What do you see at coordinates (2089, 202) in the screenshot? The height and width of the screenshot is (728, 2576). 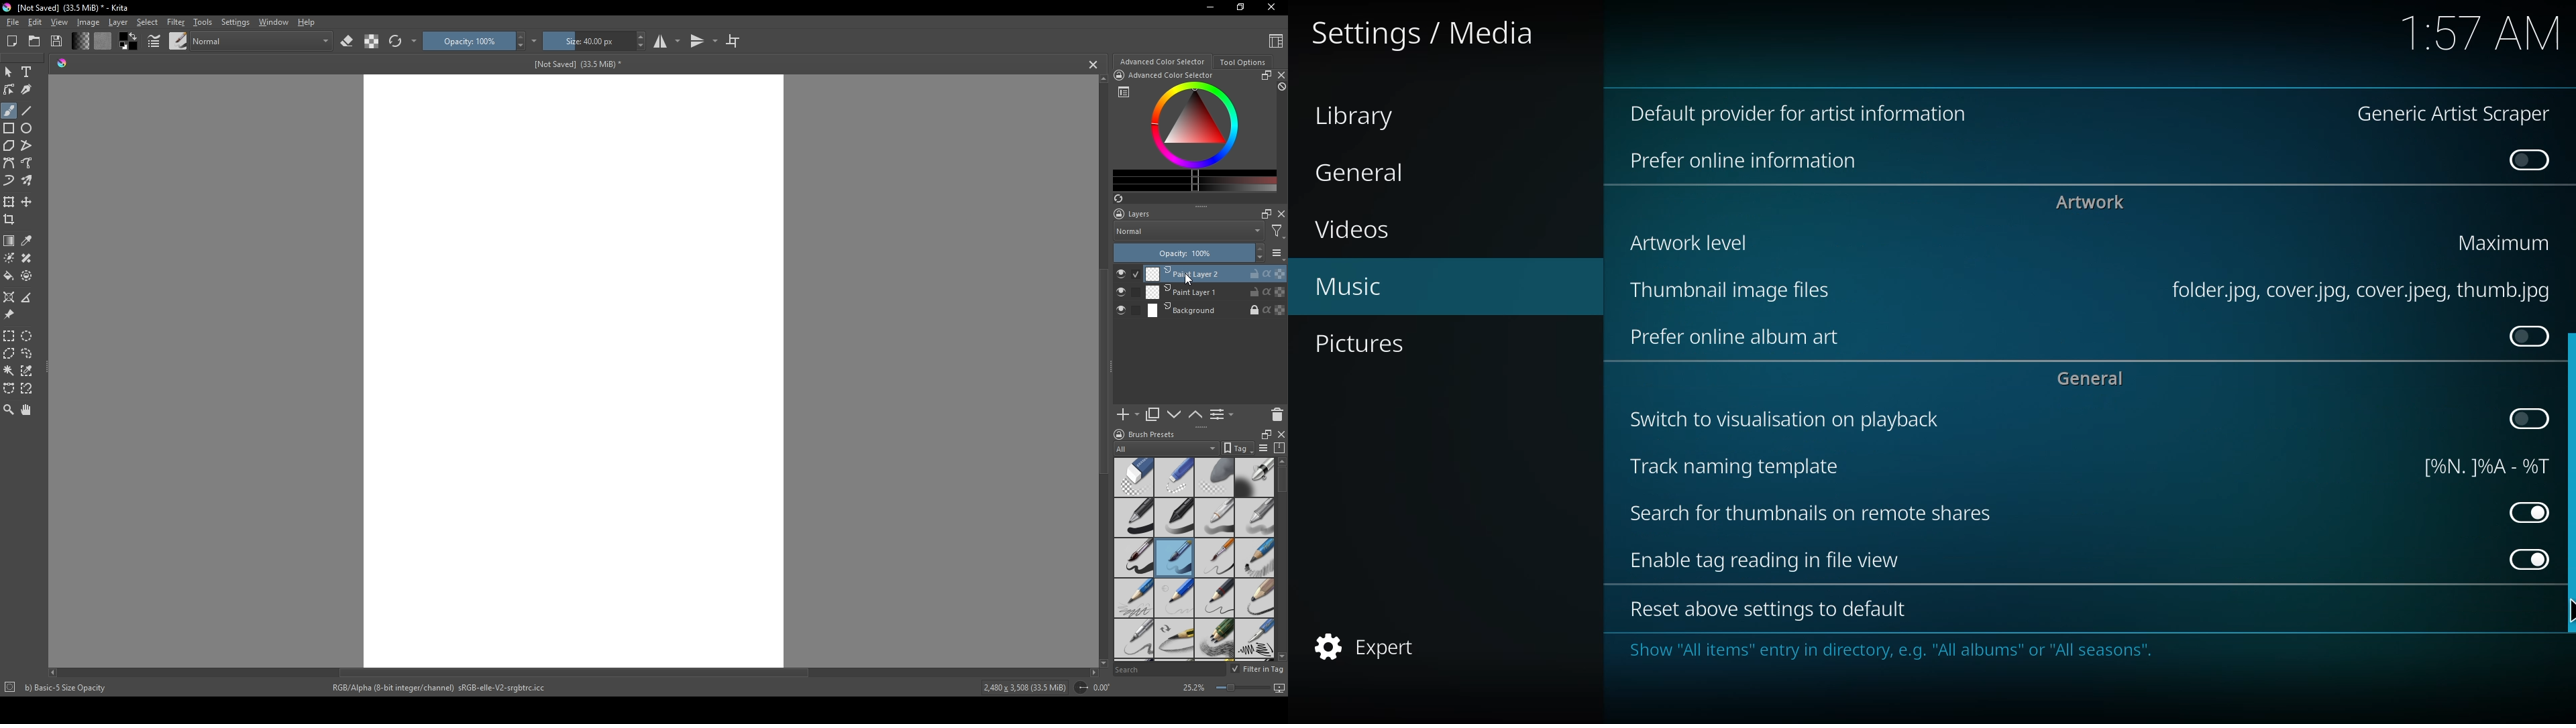 I see `artwork` at bounding box center [2089, 202].